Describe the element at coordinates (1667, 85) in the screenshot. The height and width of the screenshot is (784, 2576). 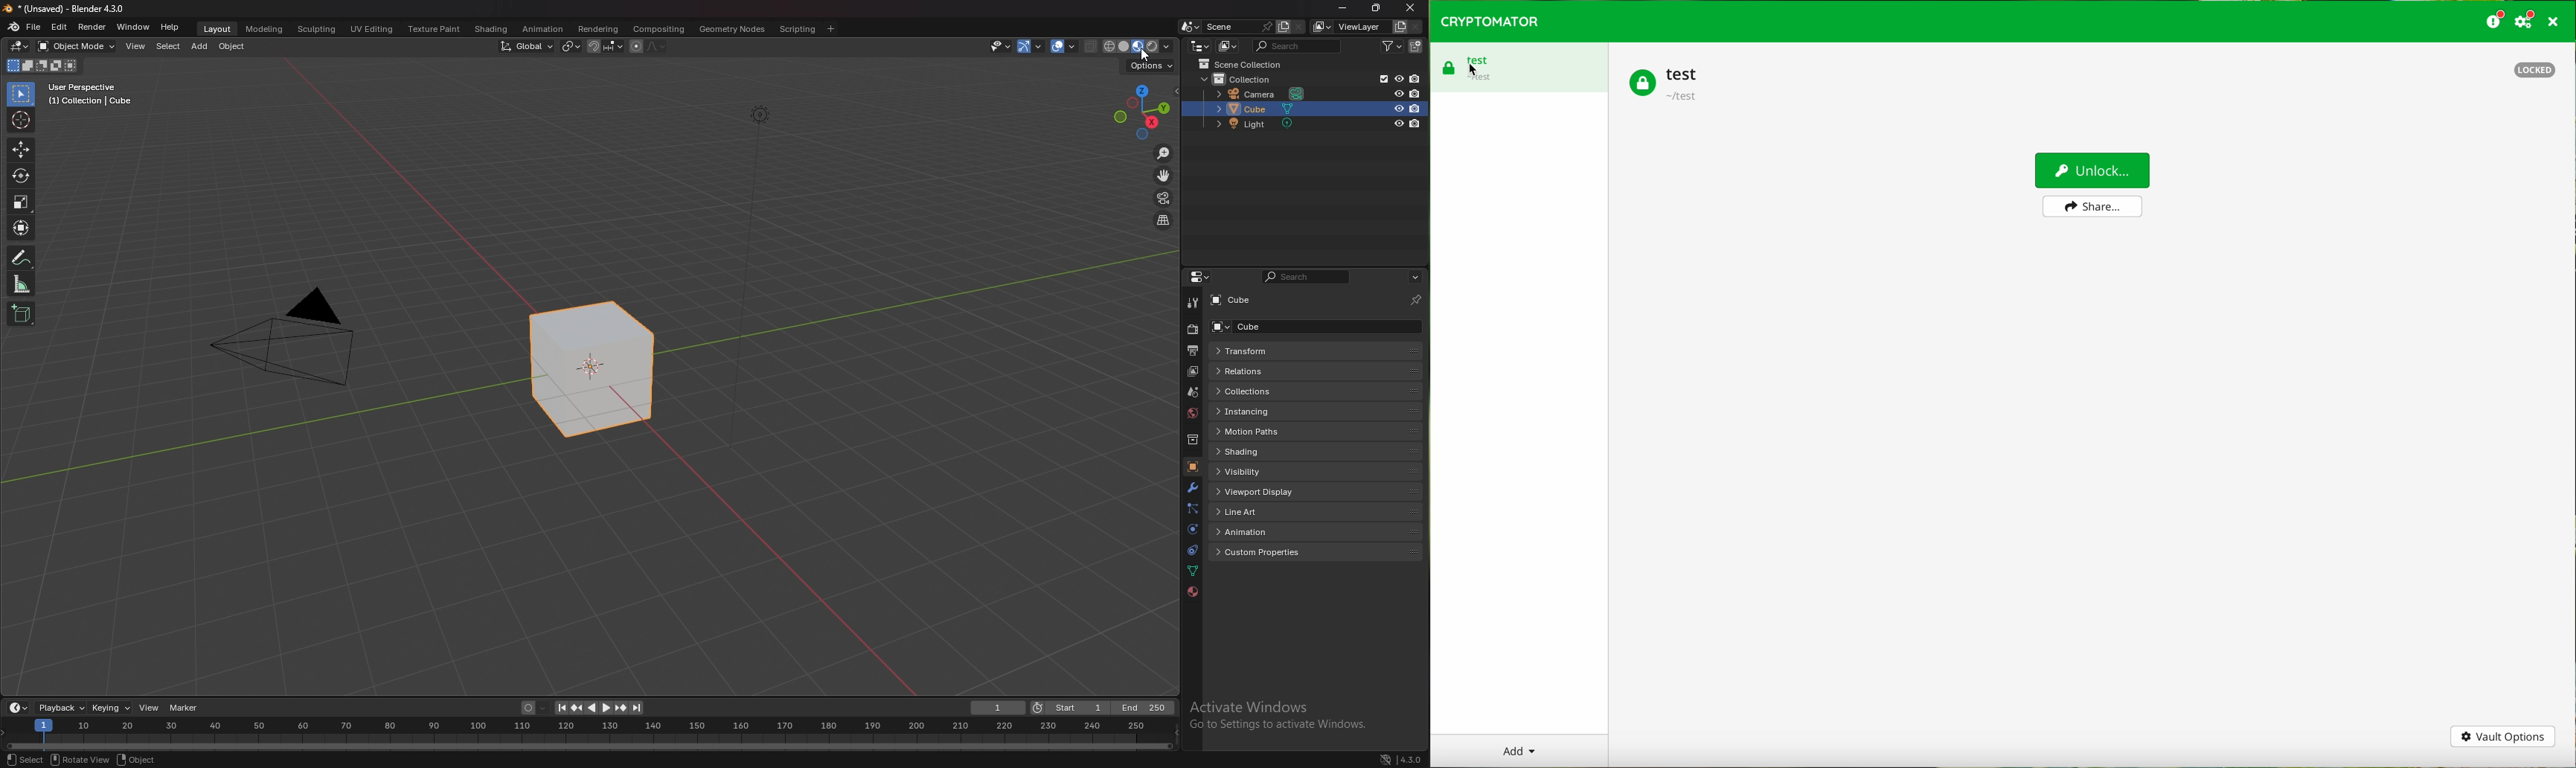
I see `test vault` at that location.